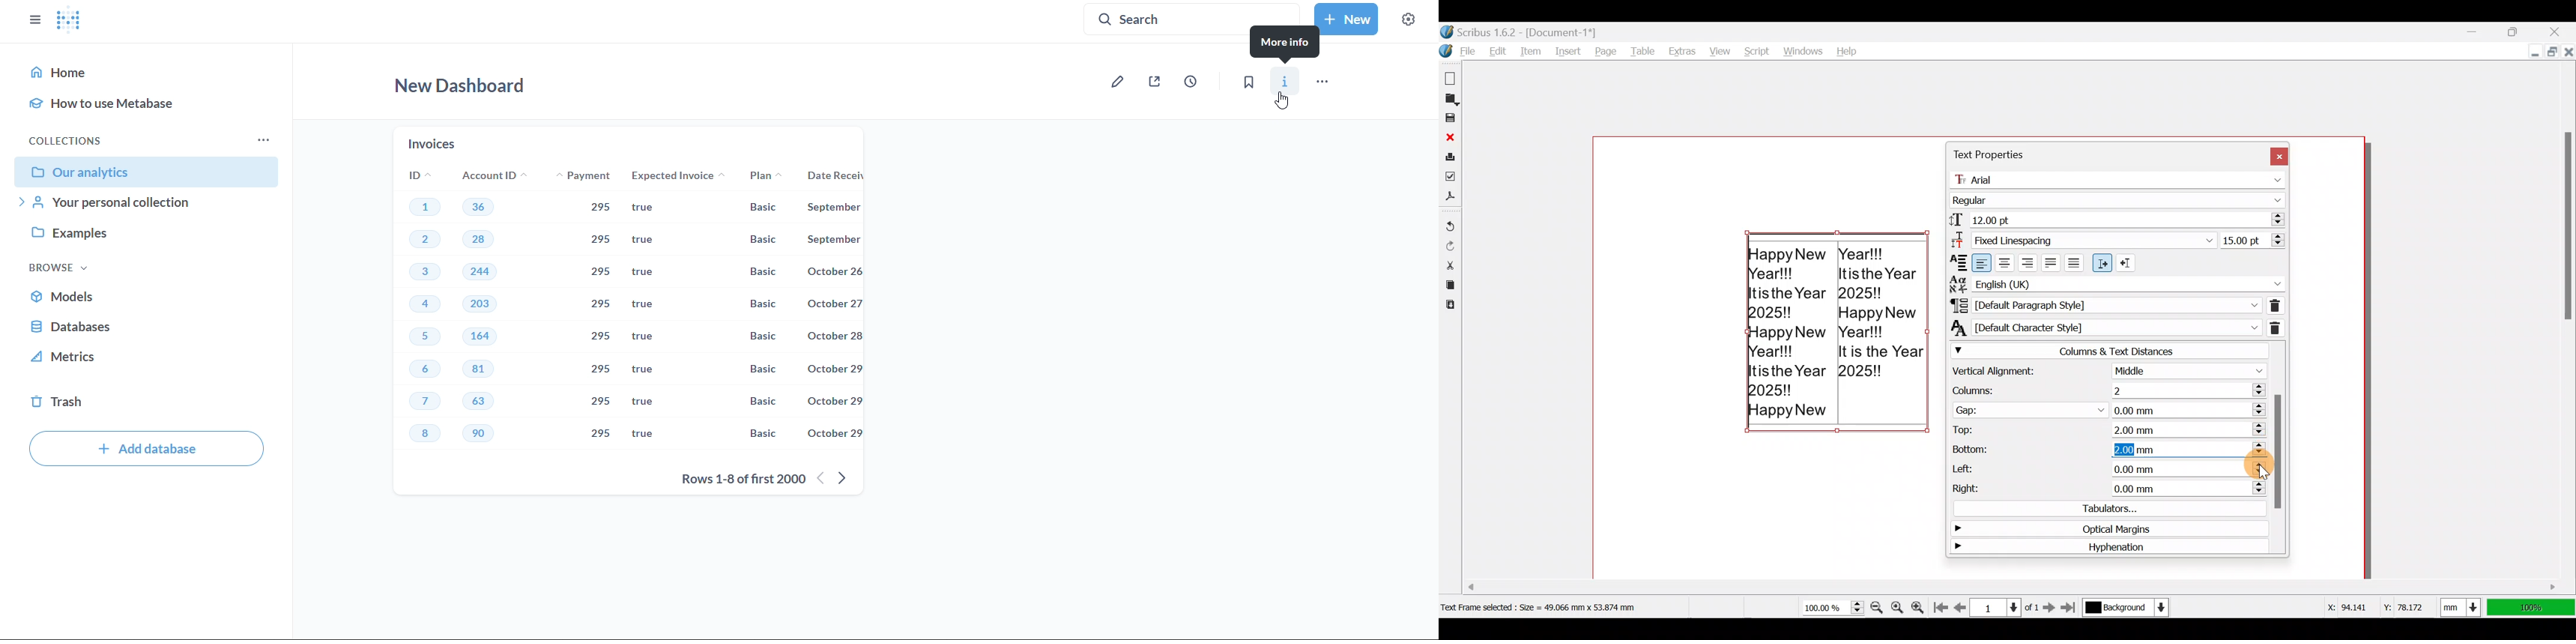 This screenshot has height=644, width=2576. What do you see at coordinates (2089, 468) in the screenshot?
I see `Left` at bounding box center [2089, 468].